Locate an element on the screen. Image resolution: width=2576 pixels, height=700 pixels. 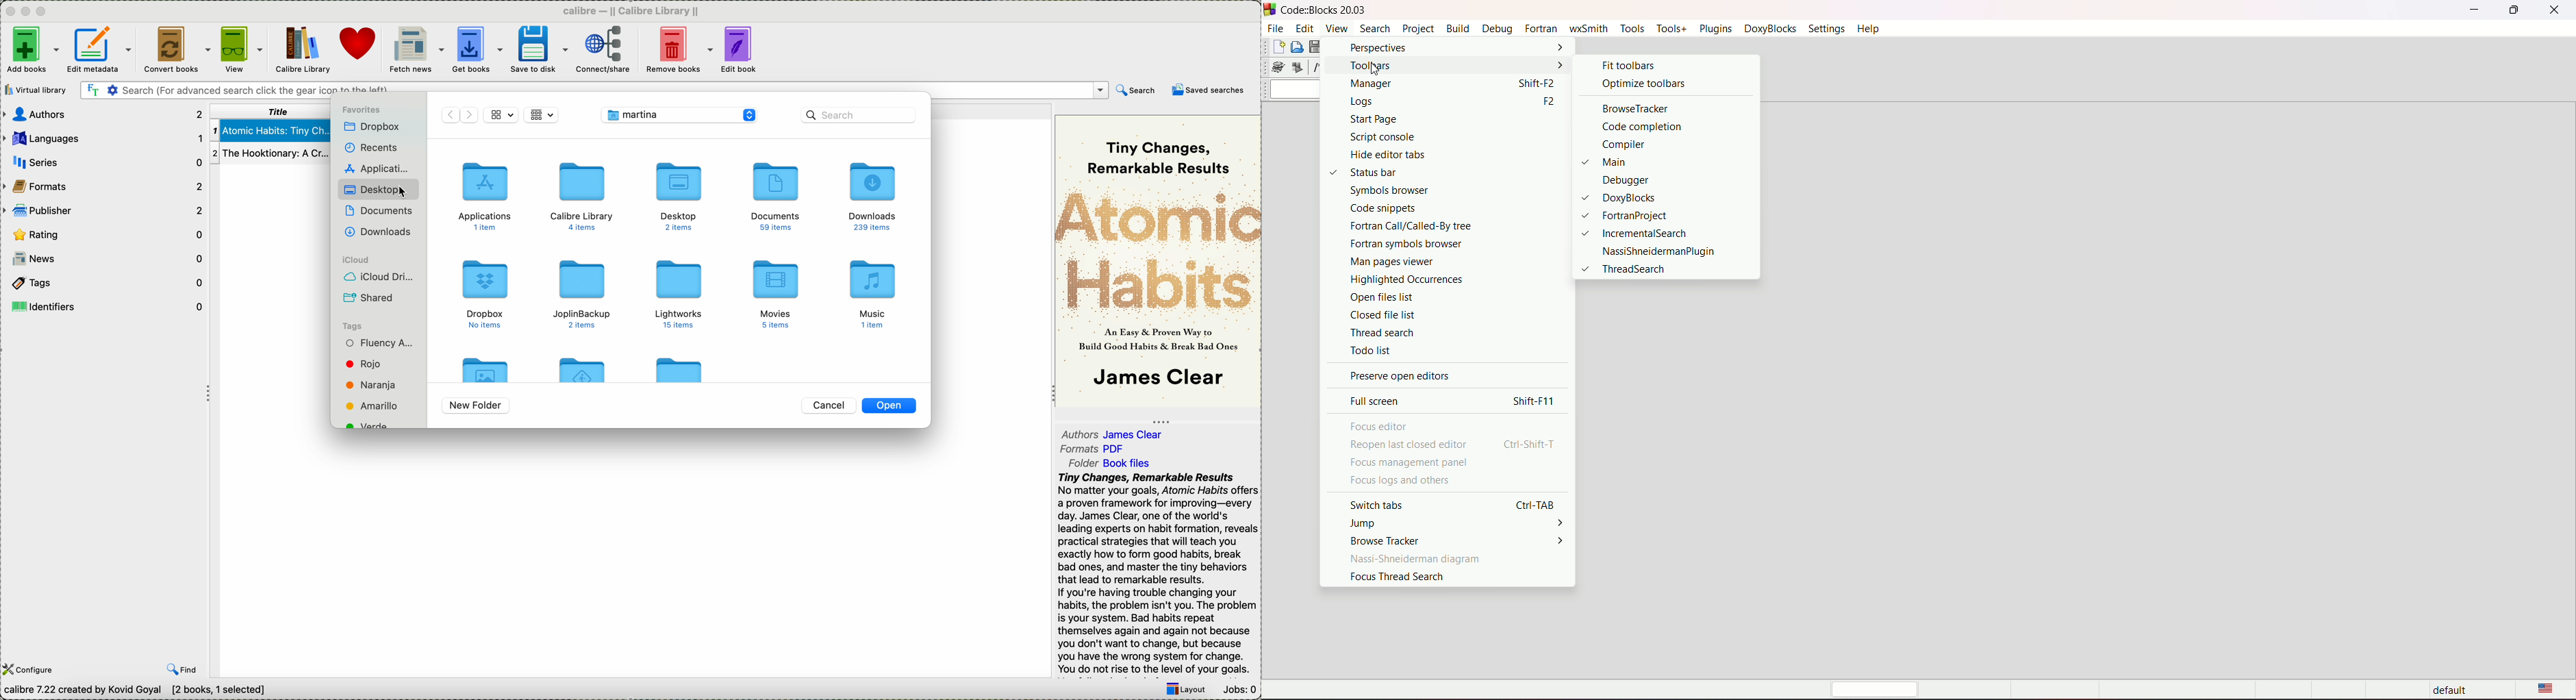
jump is located at coordinates (1365, 523).